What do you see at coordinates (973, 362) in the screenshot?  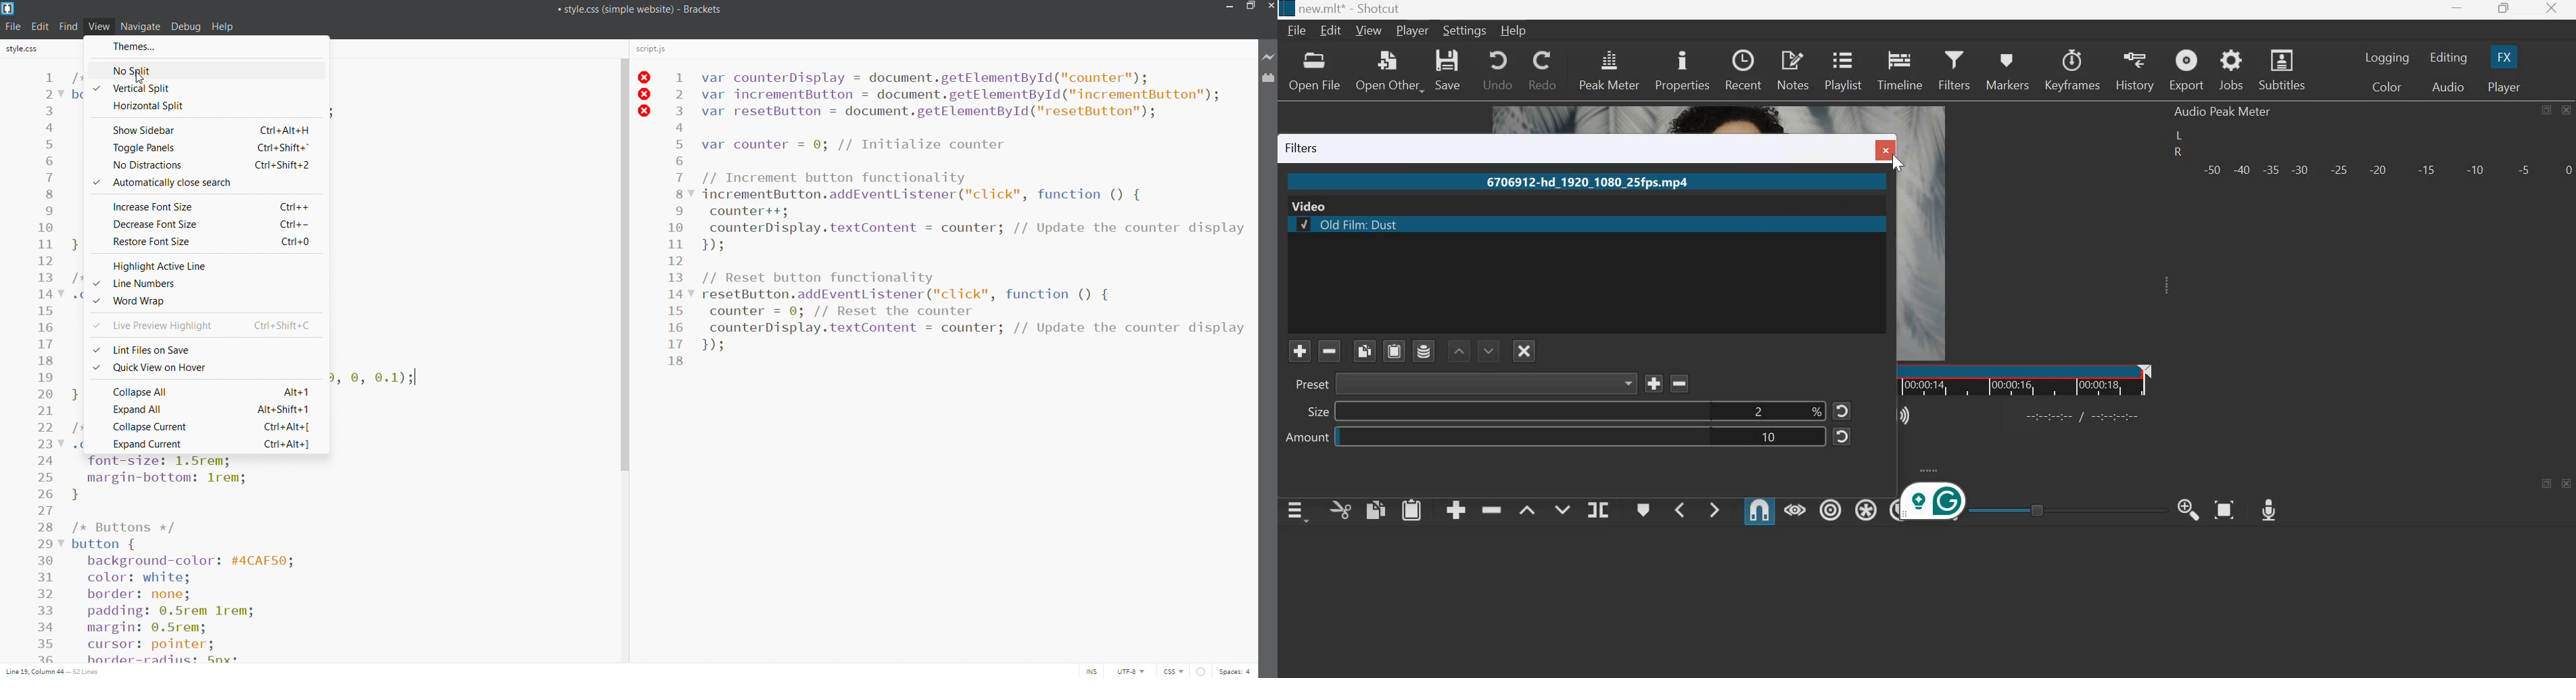 I see `code editor` at bounding box center [973, 362].